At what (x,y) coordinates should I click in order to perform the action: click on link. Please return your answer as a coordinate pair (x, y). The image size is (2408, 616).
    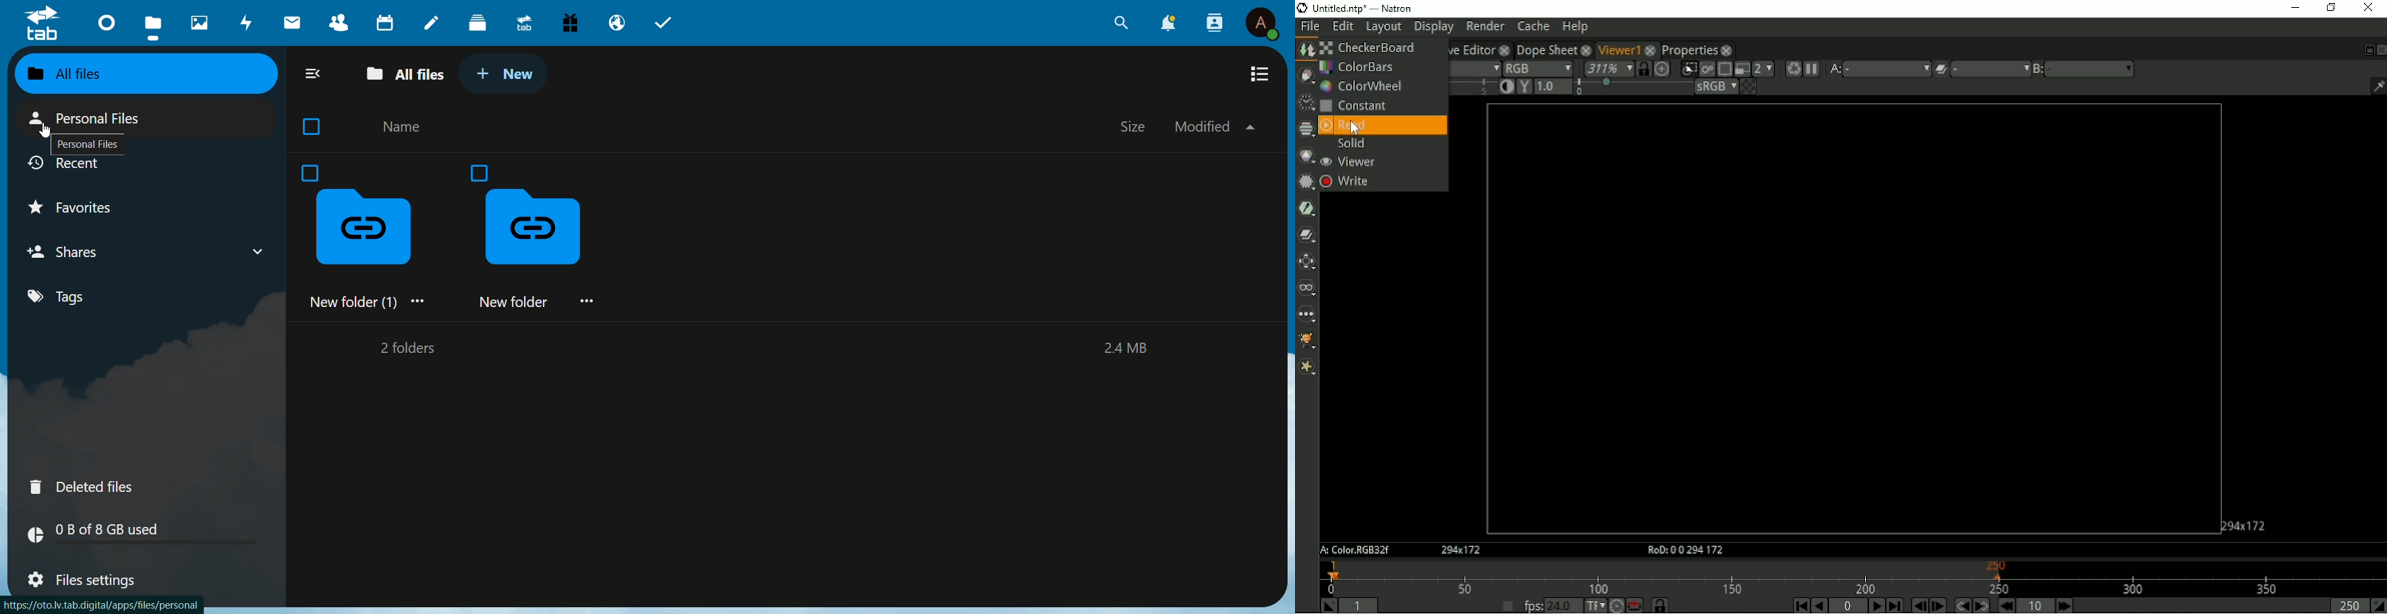
    Looking at the image, I should click on (105, 605).